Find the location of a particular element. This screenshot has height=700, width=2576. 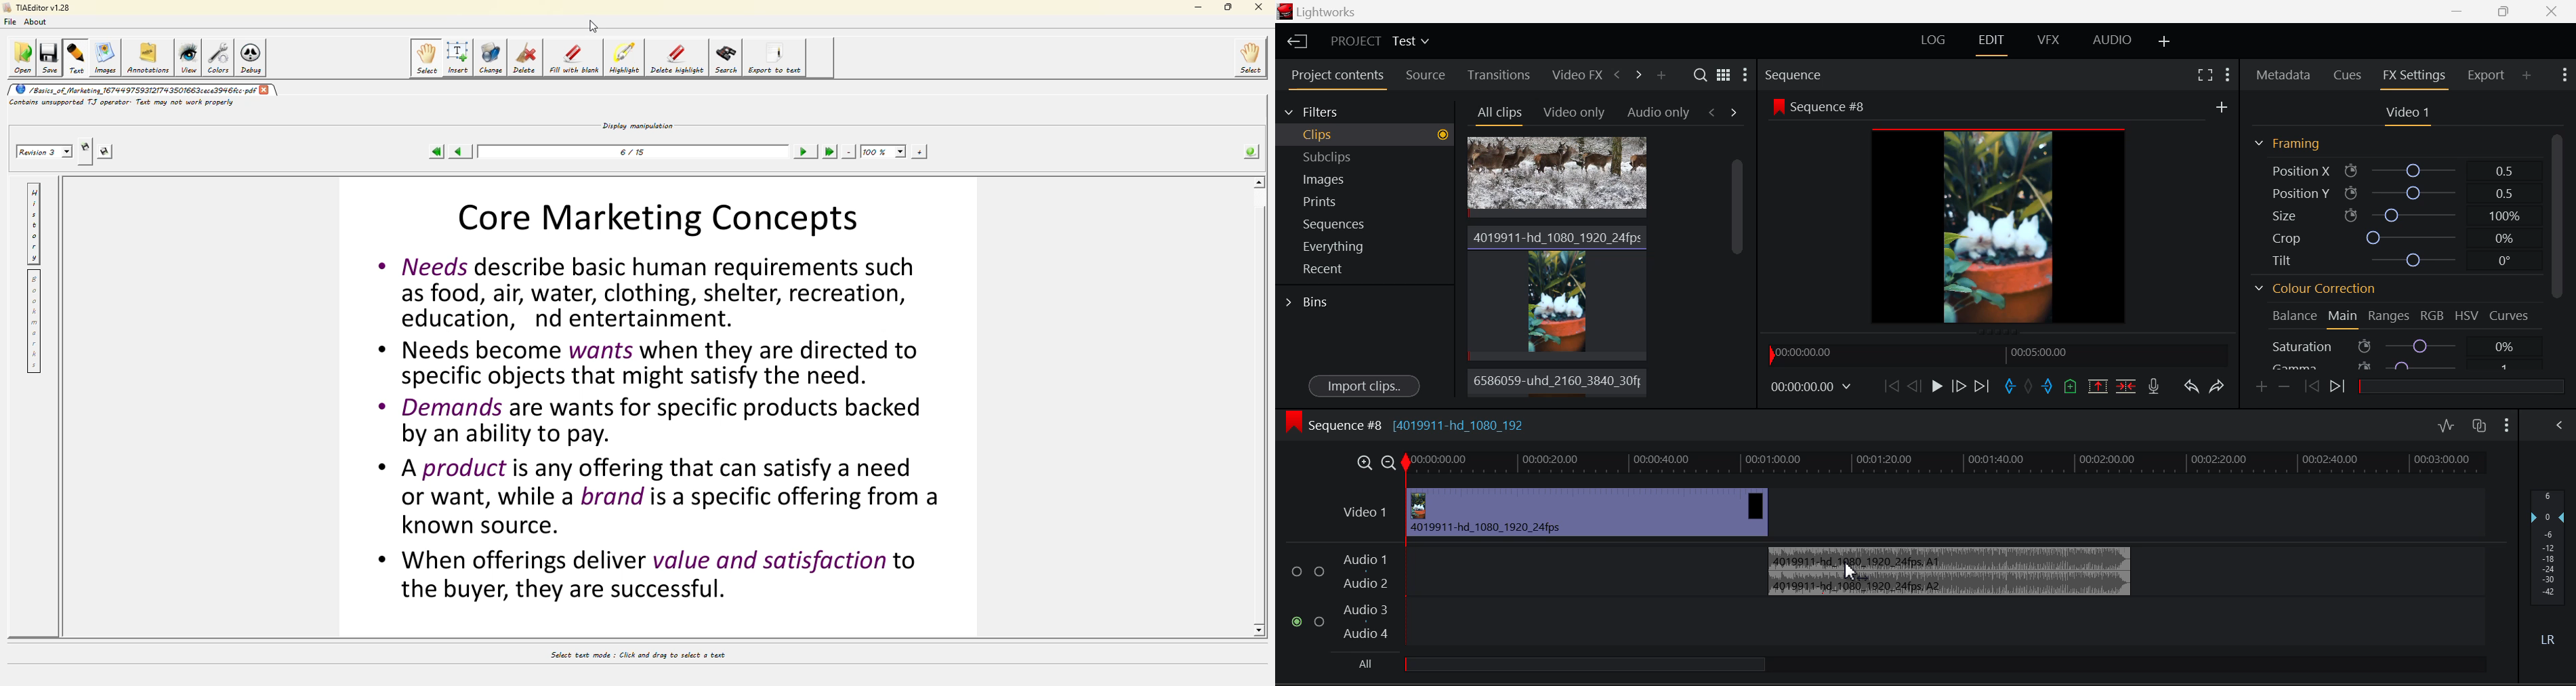

Record Voiceover is located at coordinates (2157, 386).